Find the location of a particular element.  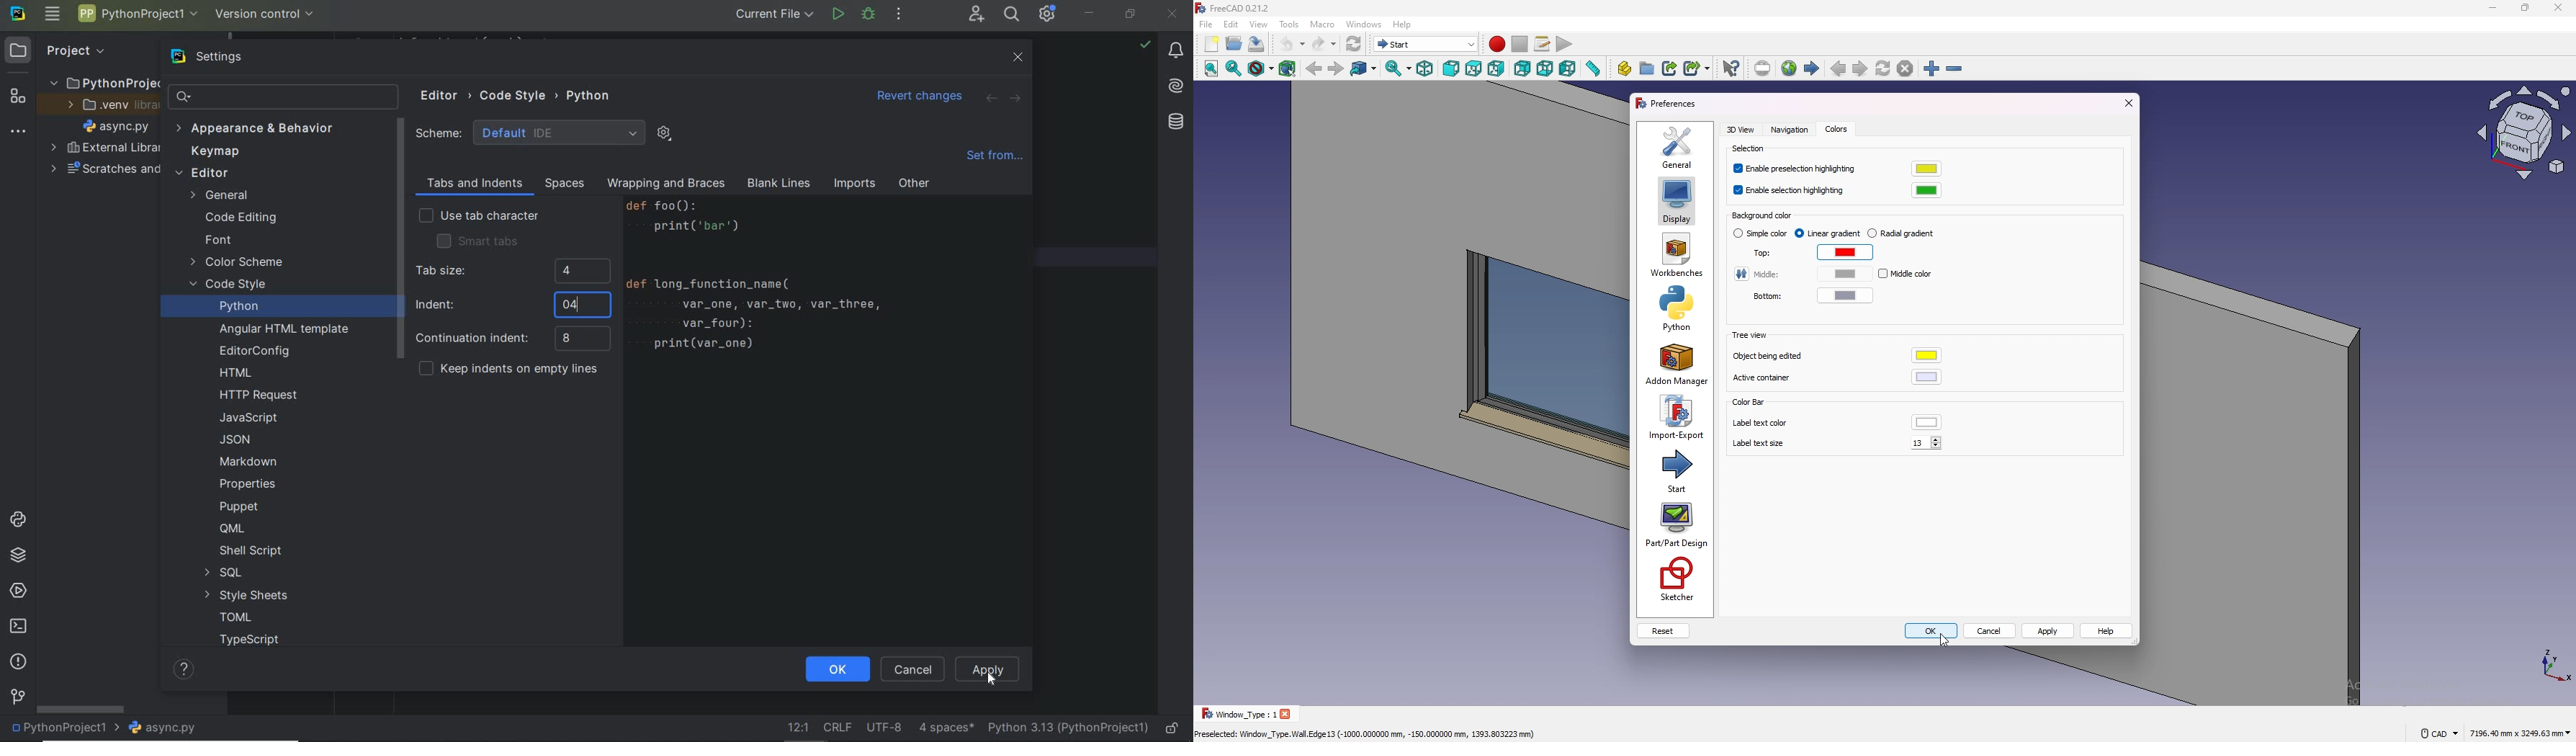

make file ready only is located at coordinates (1174, 729).